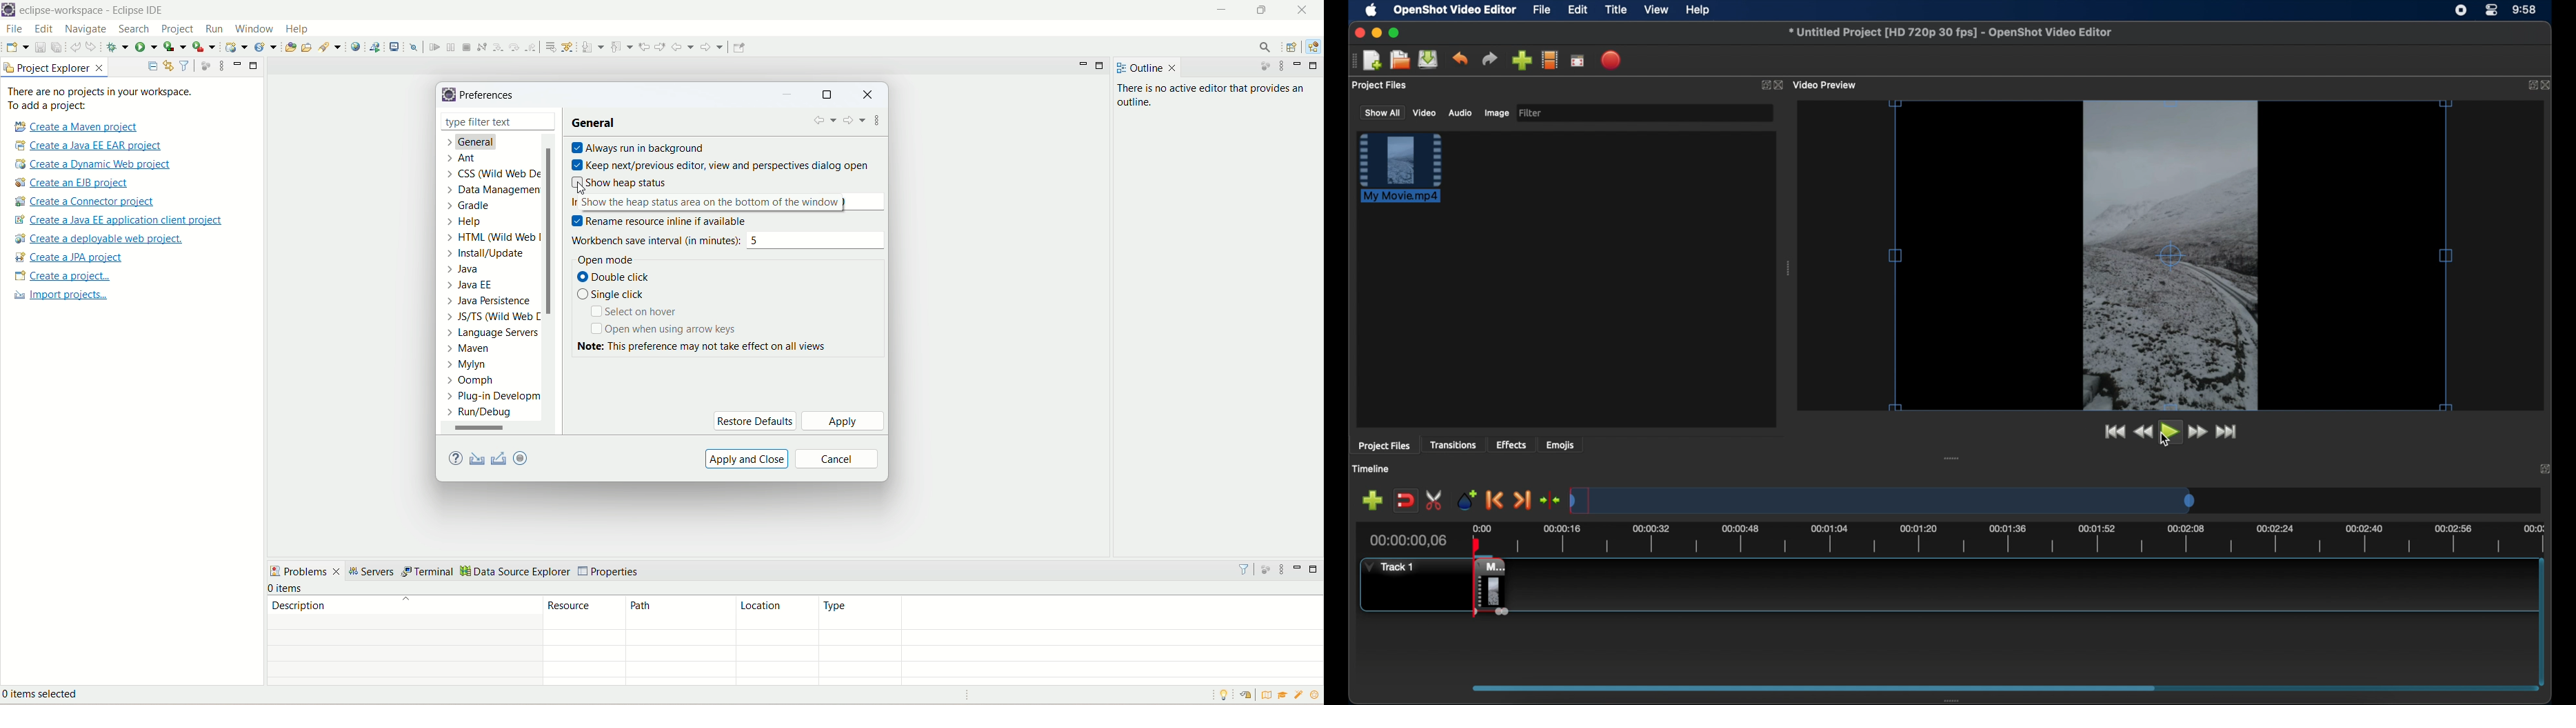 The image size is (2576, 728). Describe the element at coordinates (2548, 85) in the screenshot. I see `close` at that location.